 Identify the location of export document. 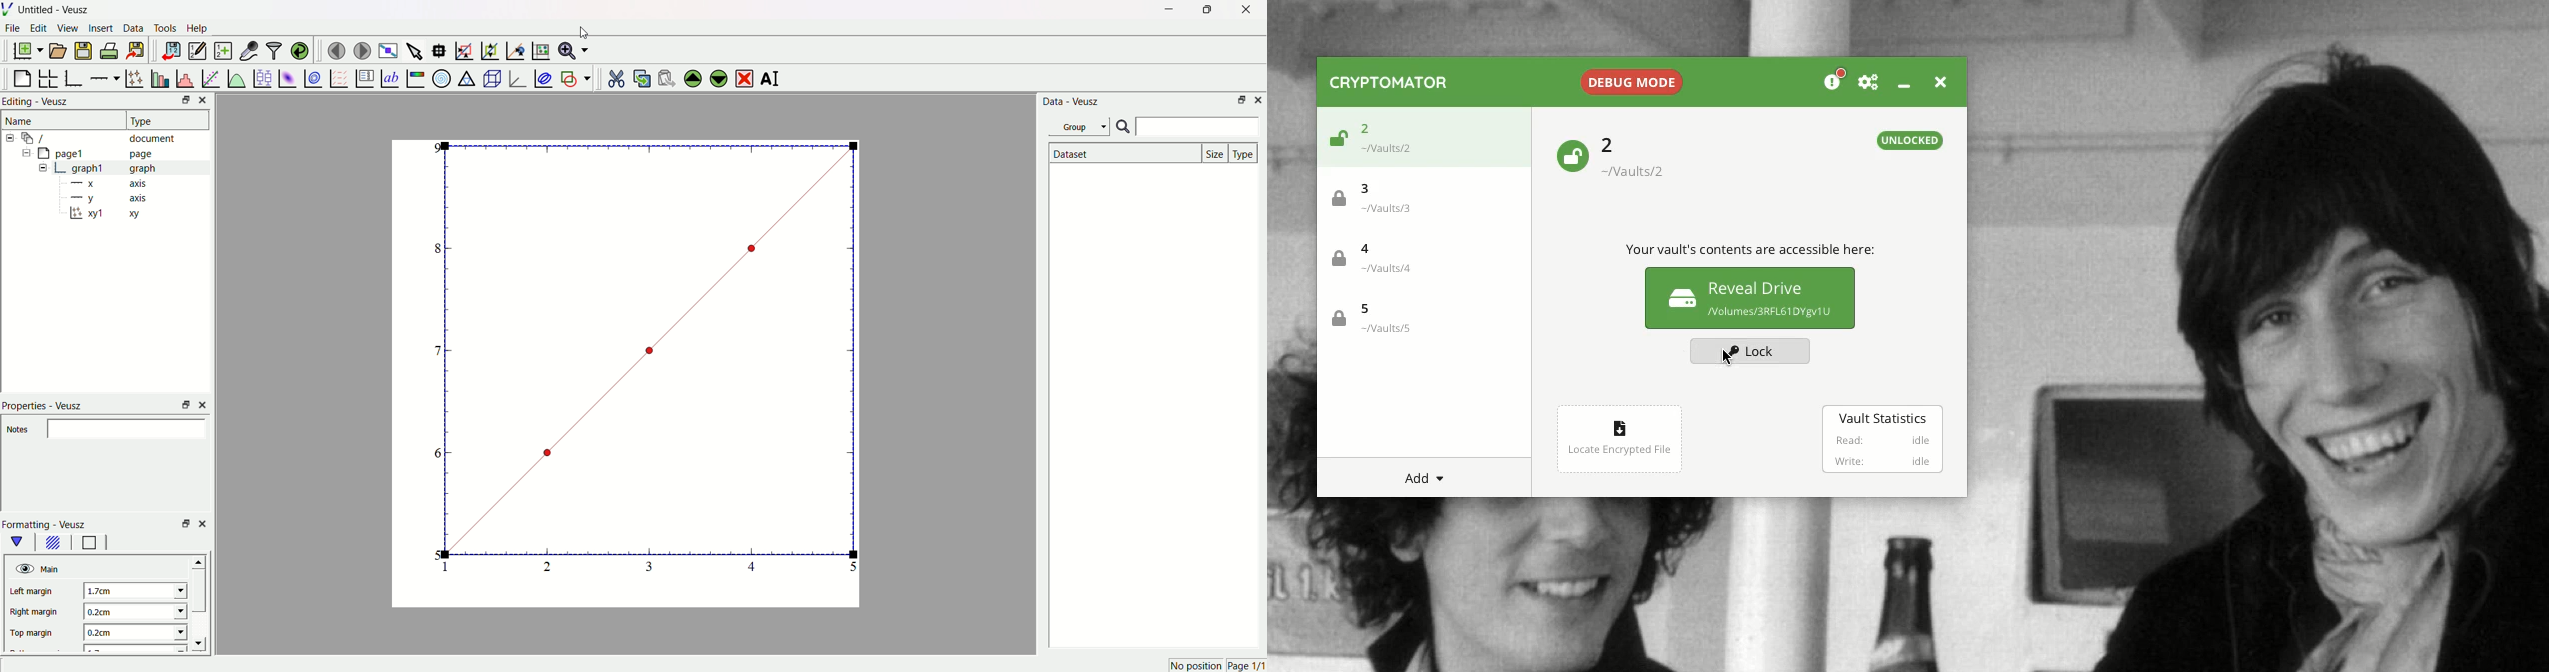
(142, 50).